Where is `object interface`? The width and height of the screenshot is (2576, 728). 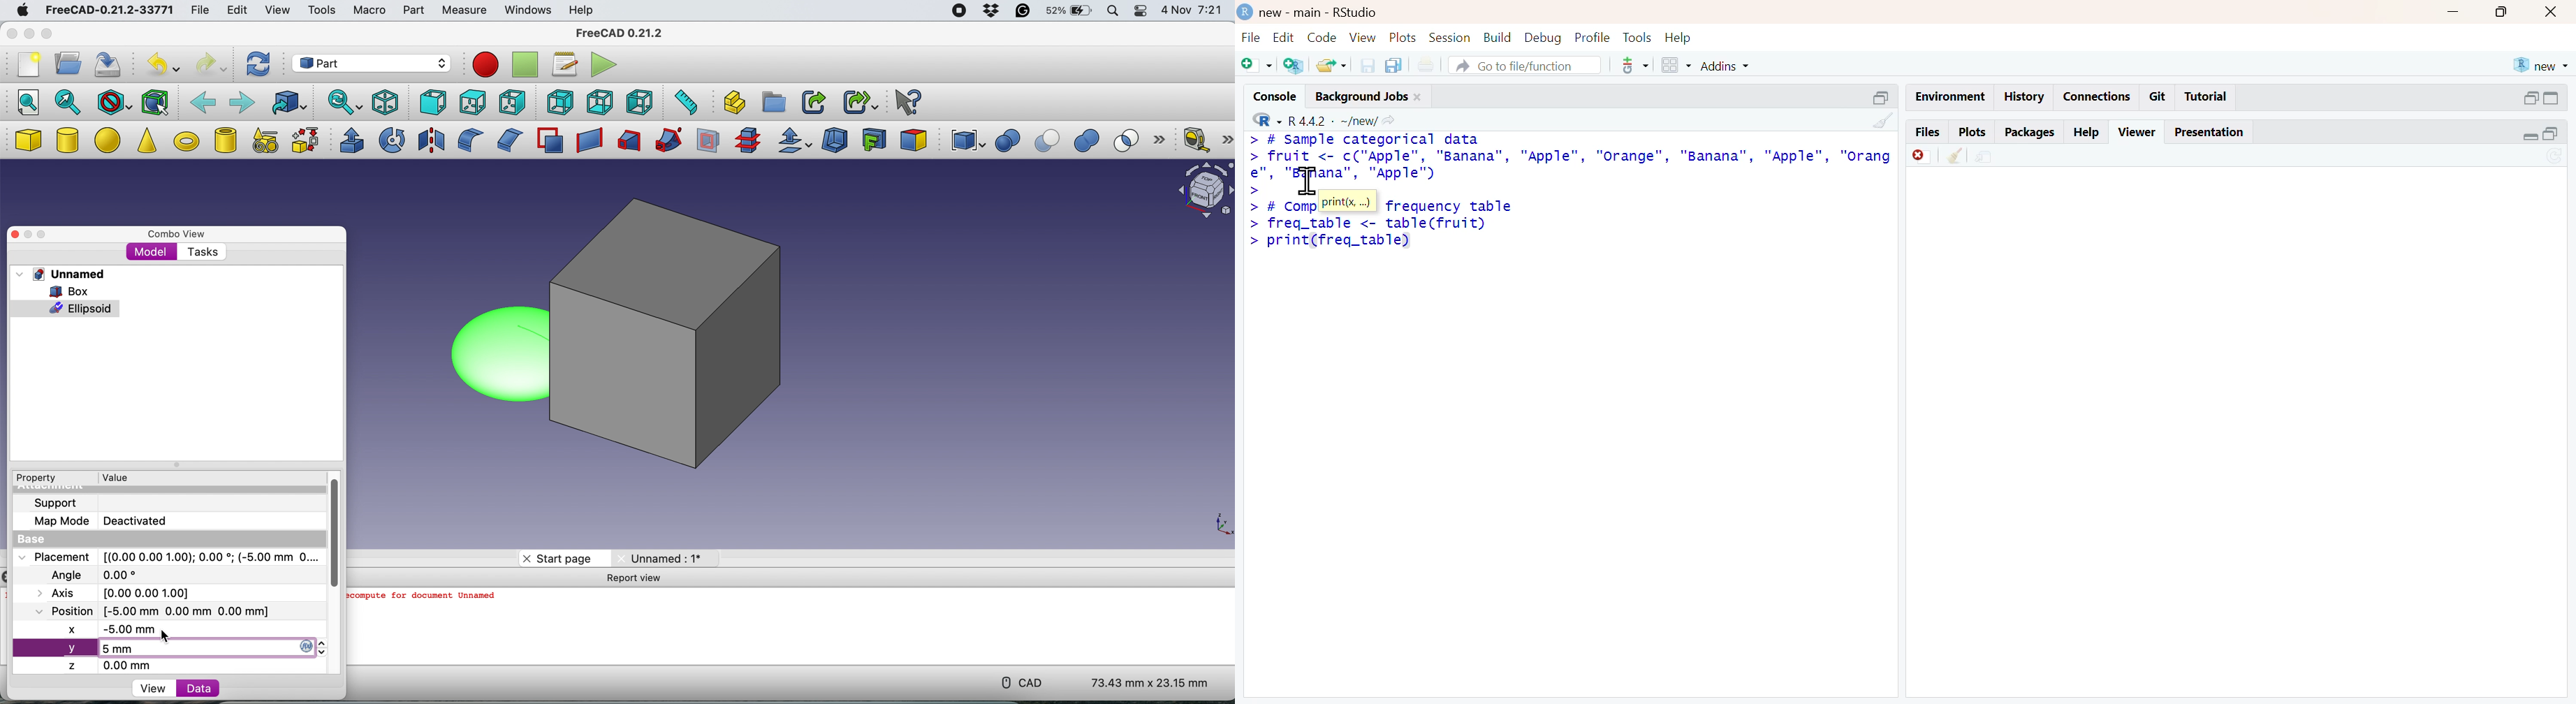
object interface is located at coordinates (1205, 192).